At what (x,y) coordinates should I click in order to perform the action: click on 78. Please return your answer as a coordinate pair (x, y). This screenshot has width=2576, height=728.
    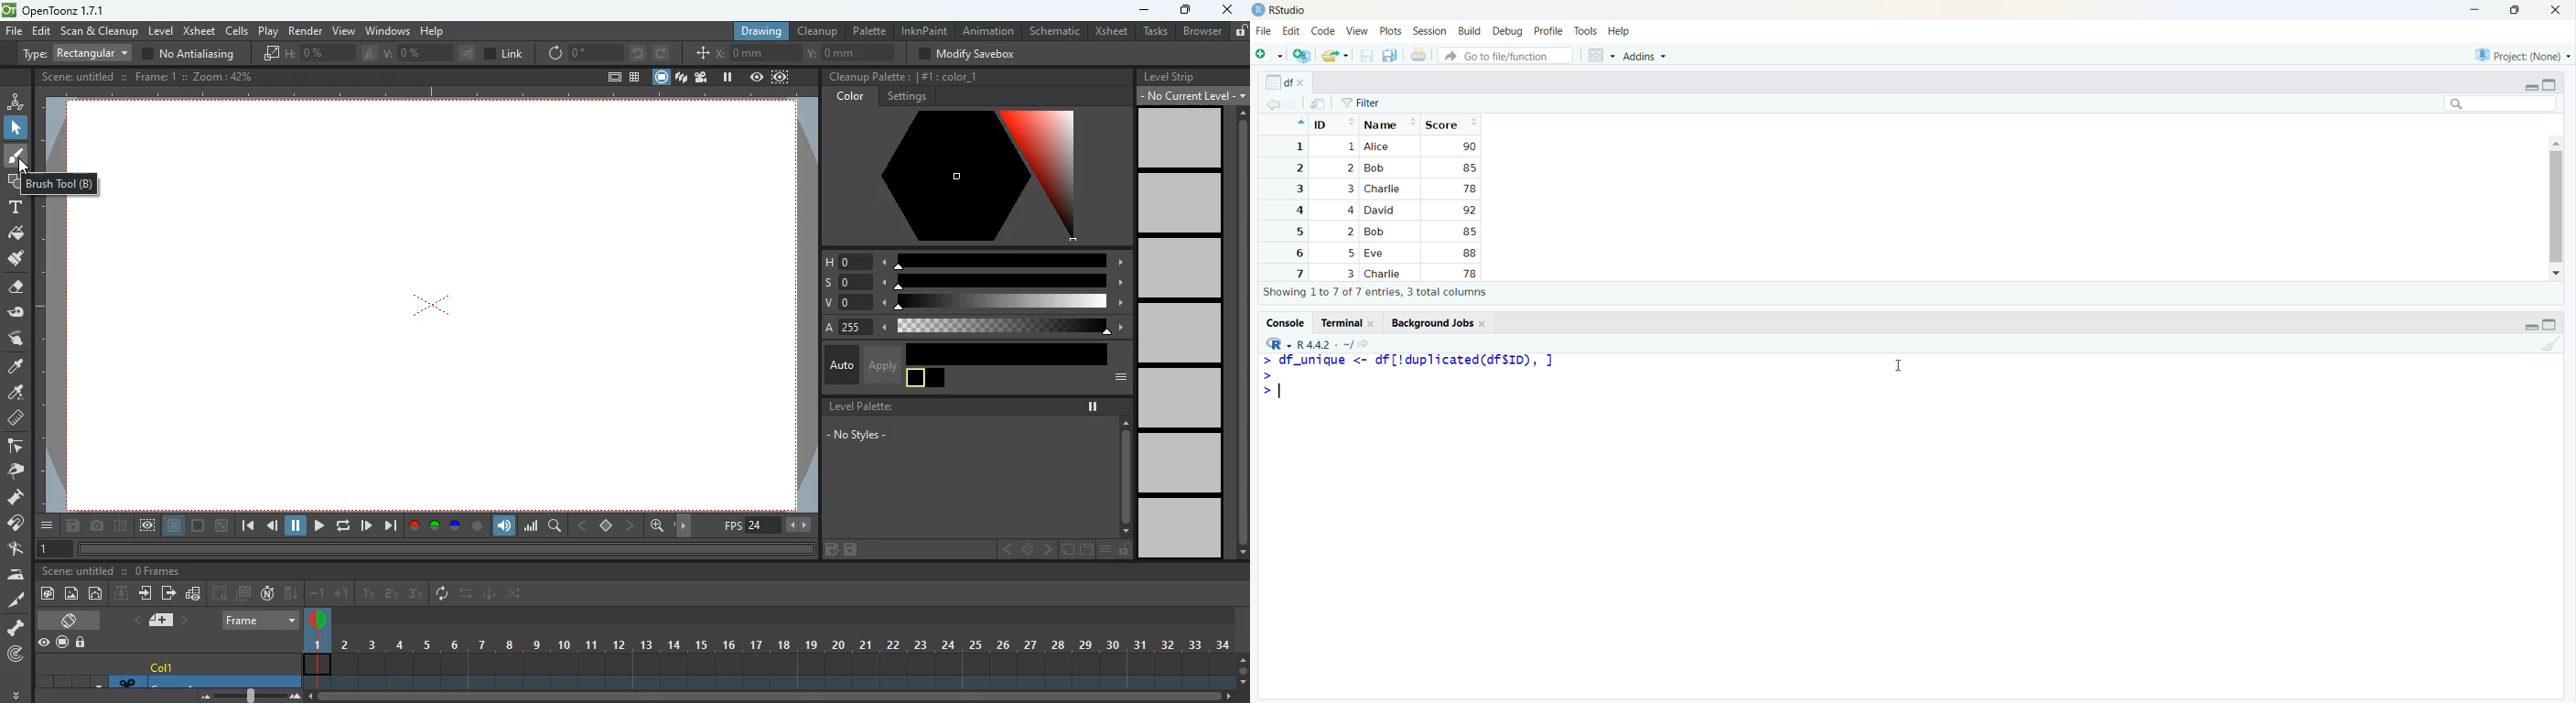
    Looking at the image, I should click on (1469, 189).